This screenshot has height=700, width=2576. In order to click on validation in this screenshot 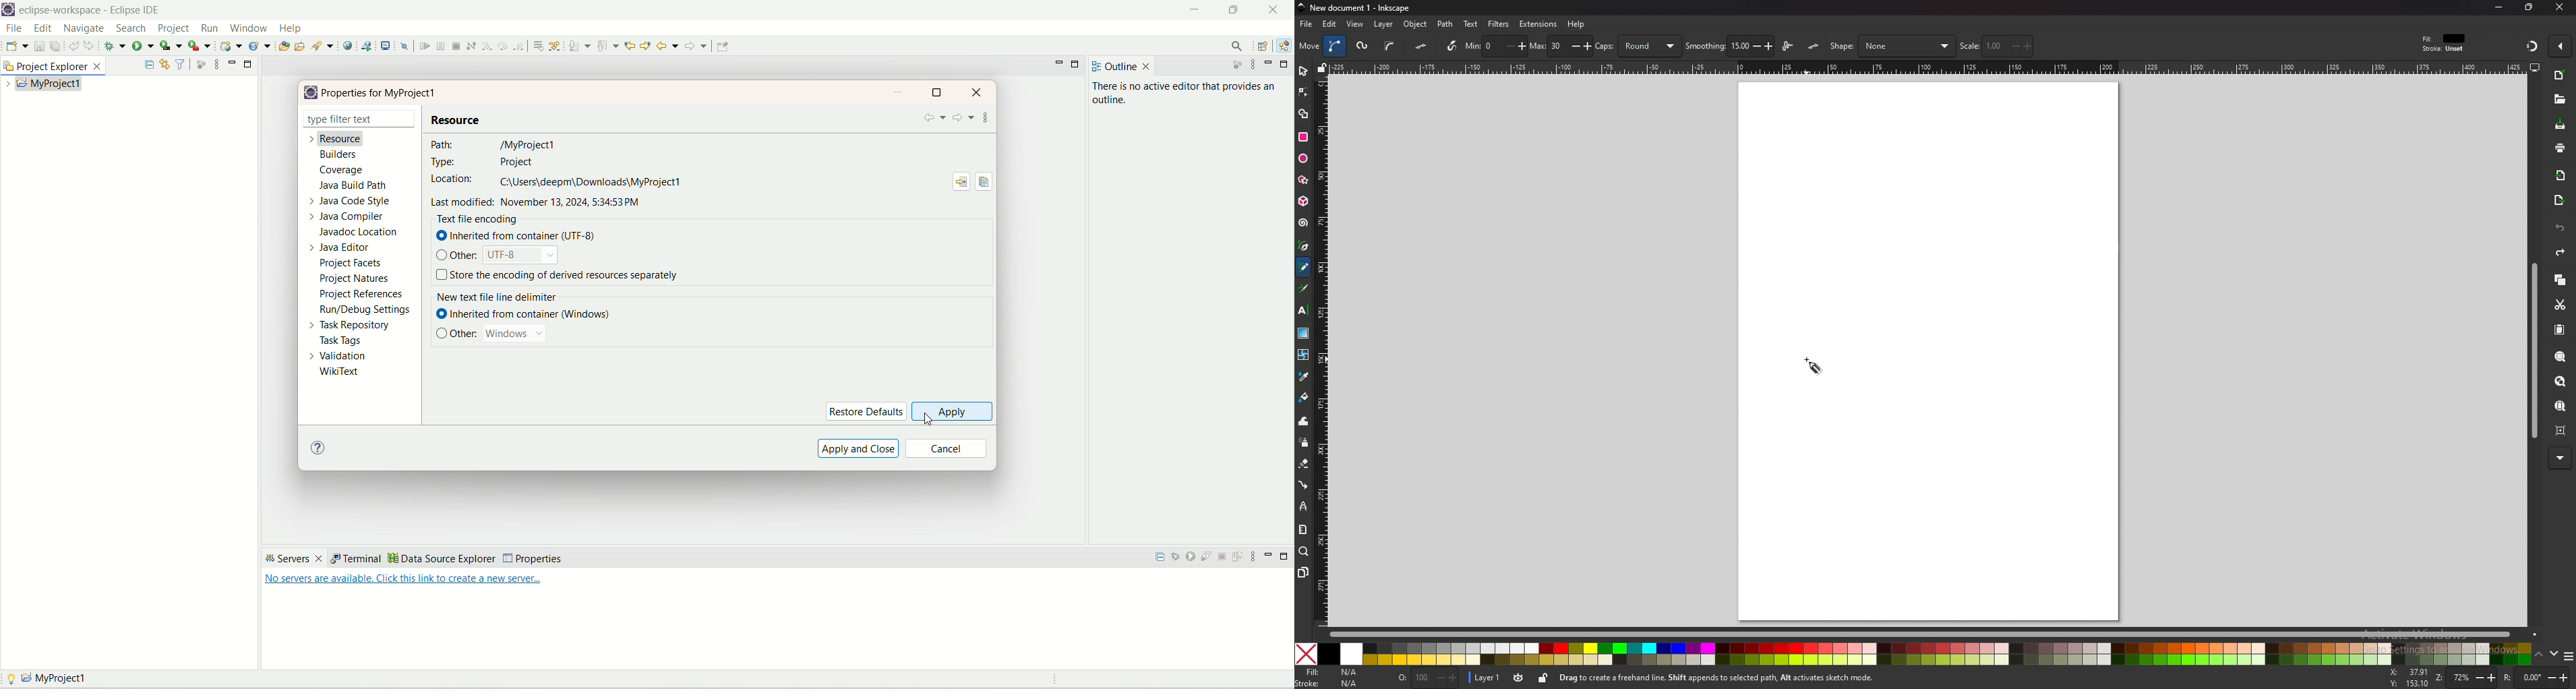, I will do `click(335, 357)`.